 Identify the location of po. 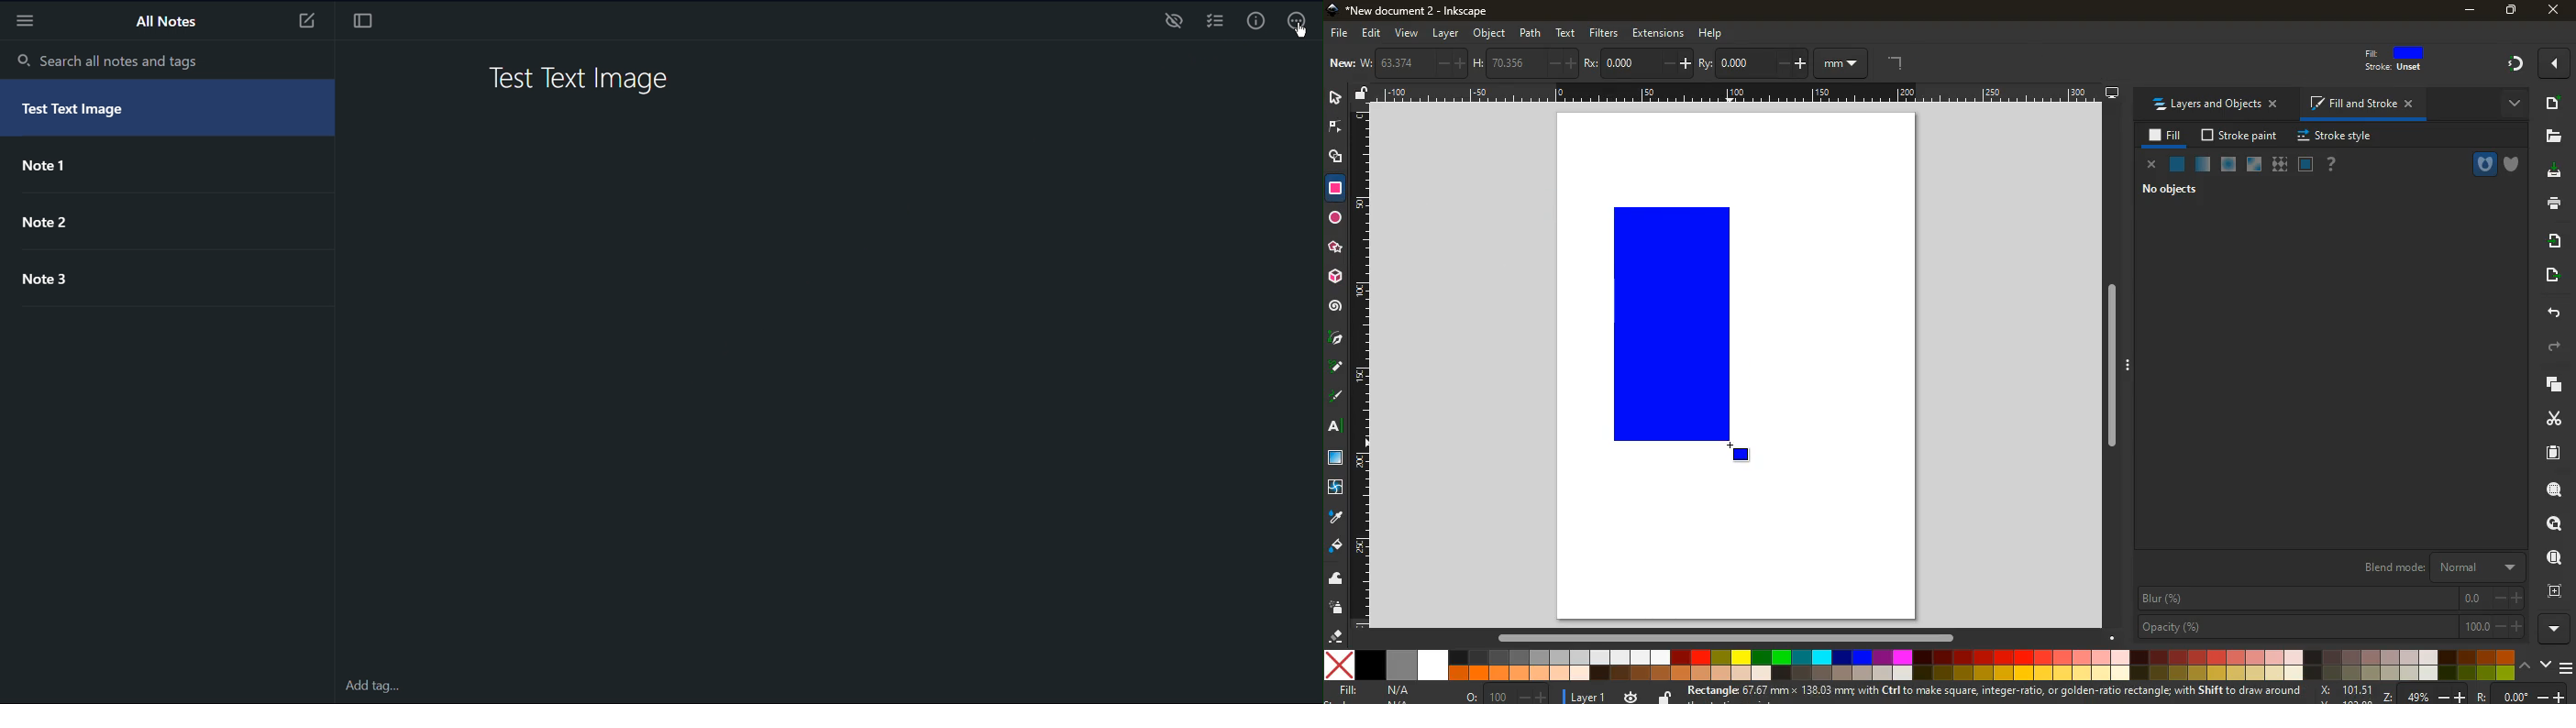
(1639, 64).